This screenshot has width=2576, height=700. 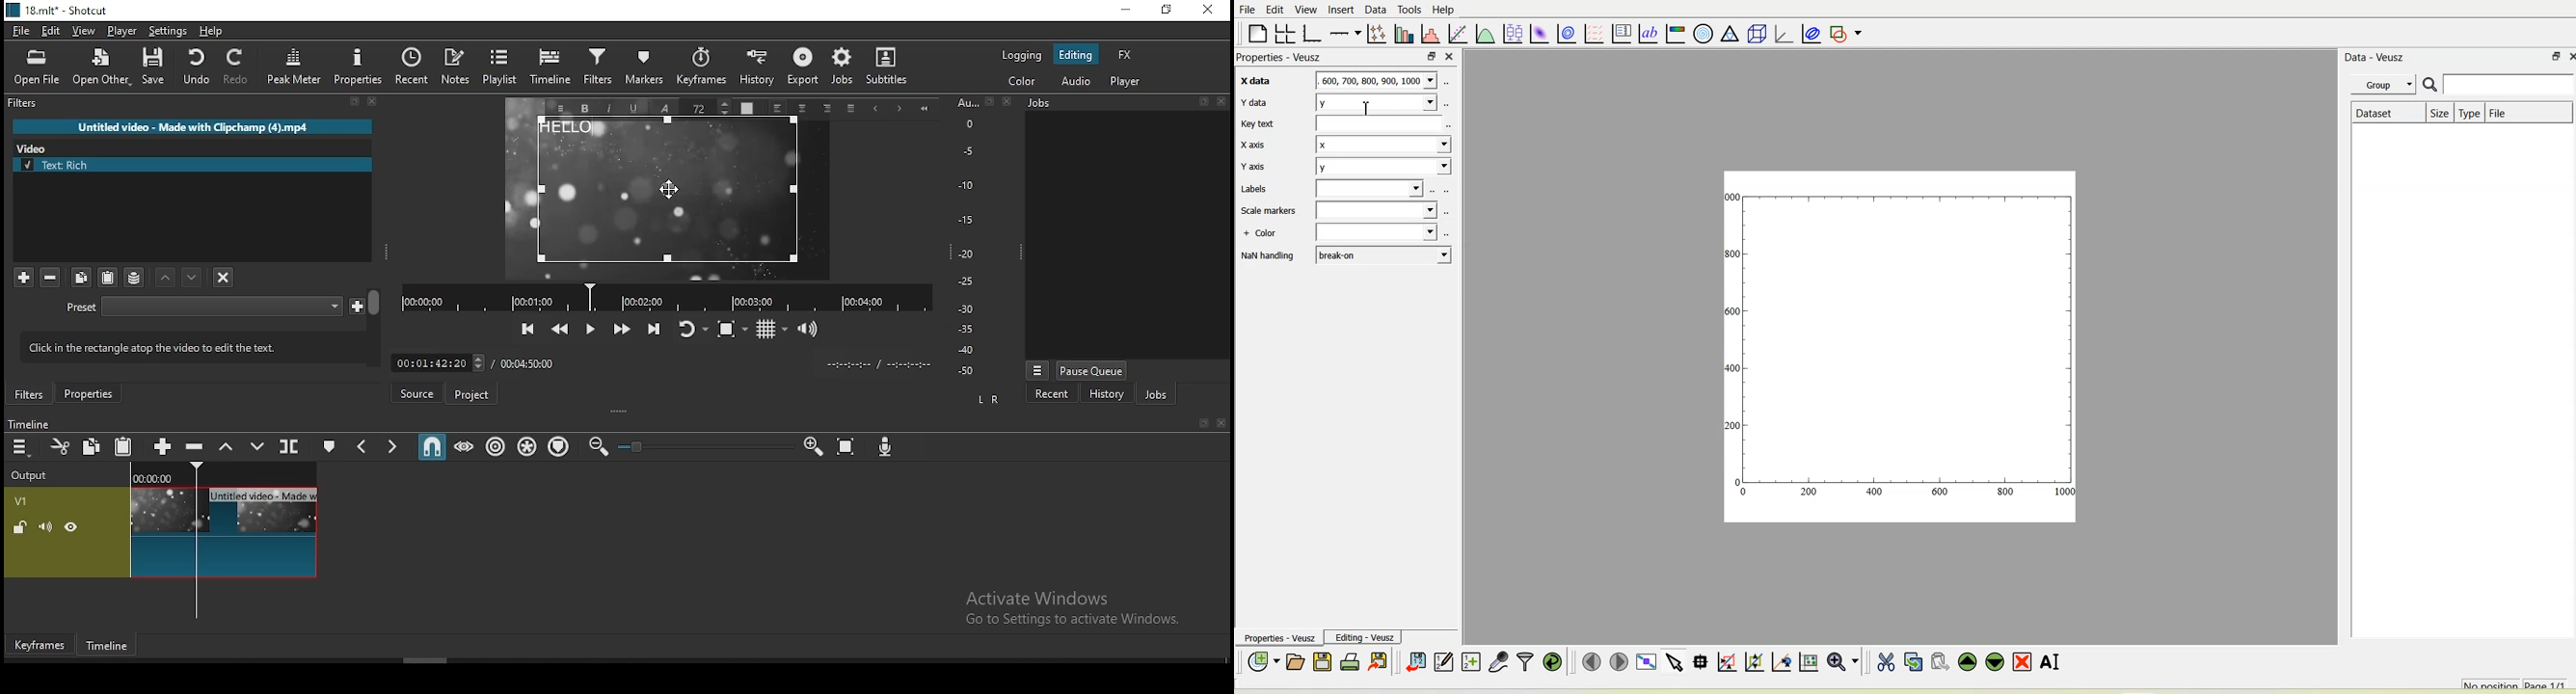 I want to click on play/pause, so click(x=592, y=330).